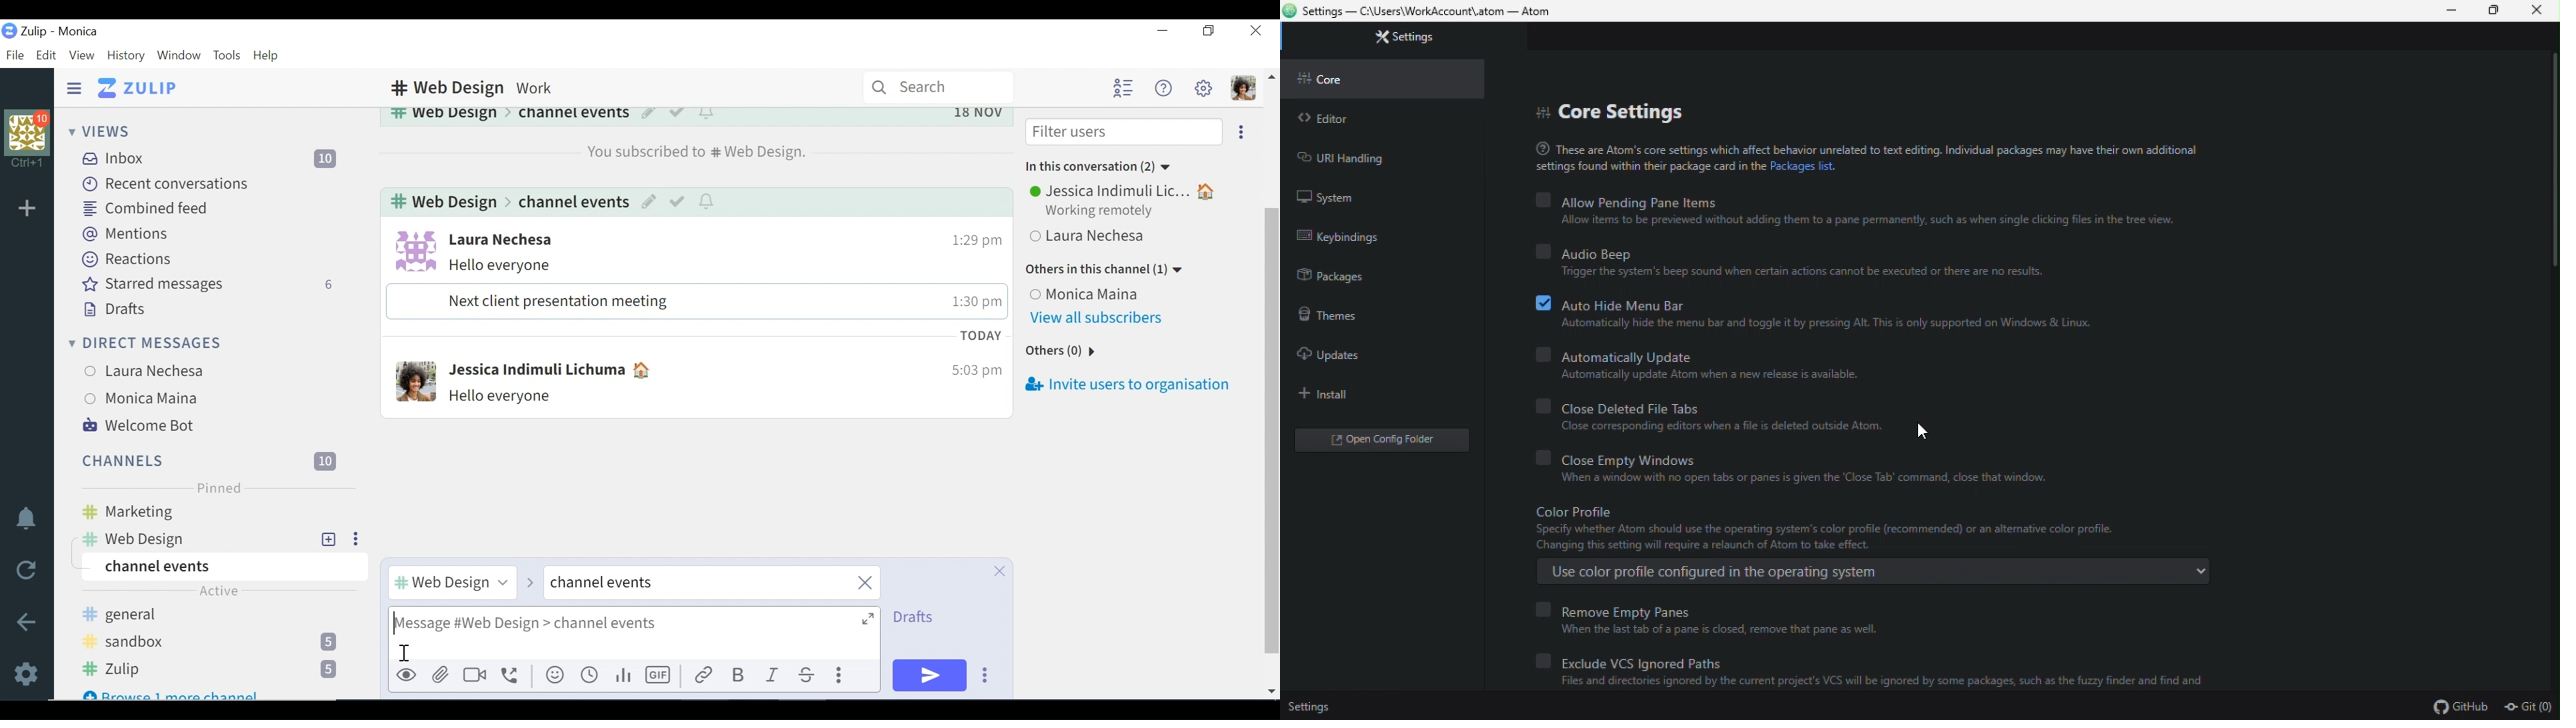 This screenshot has width=2576, height=728. What do you see at coordinates (1133, 190) in the screenshot?
I see `User` at bounding box center [1133, 190].